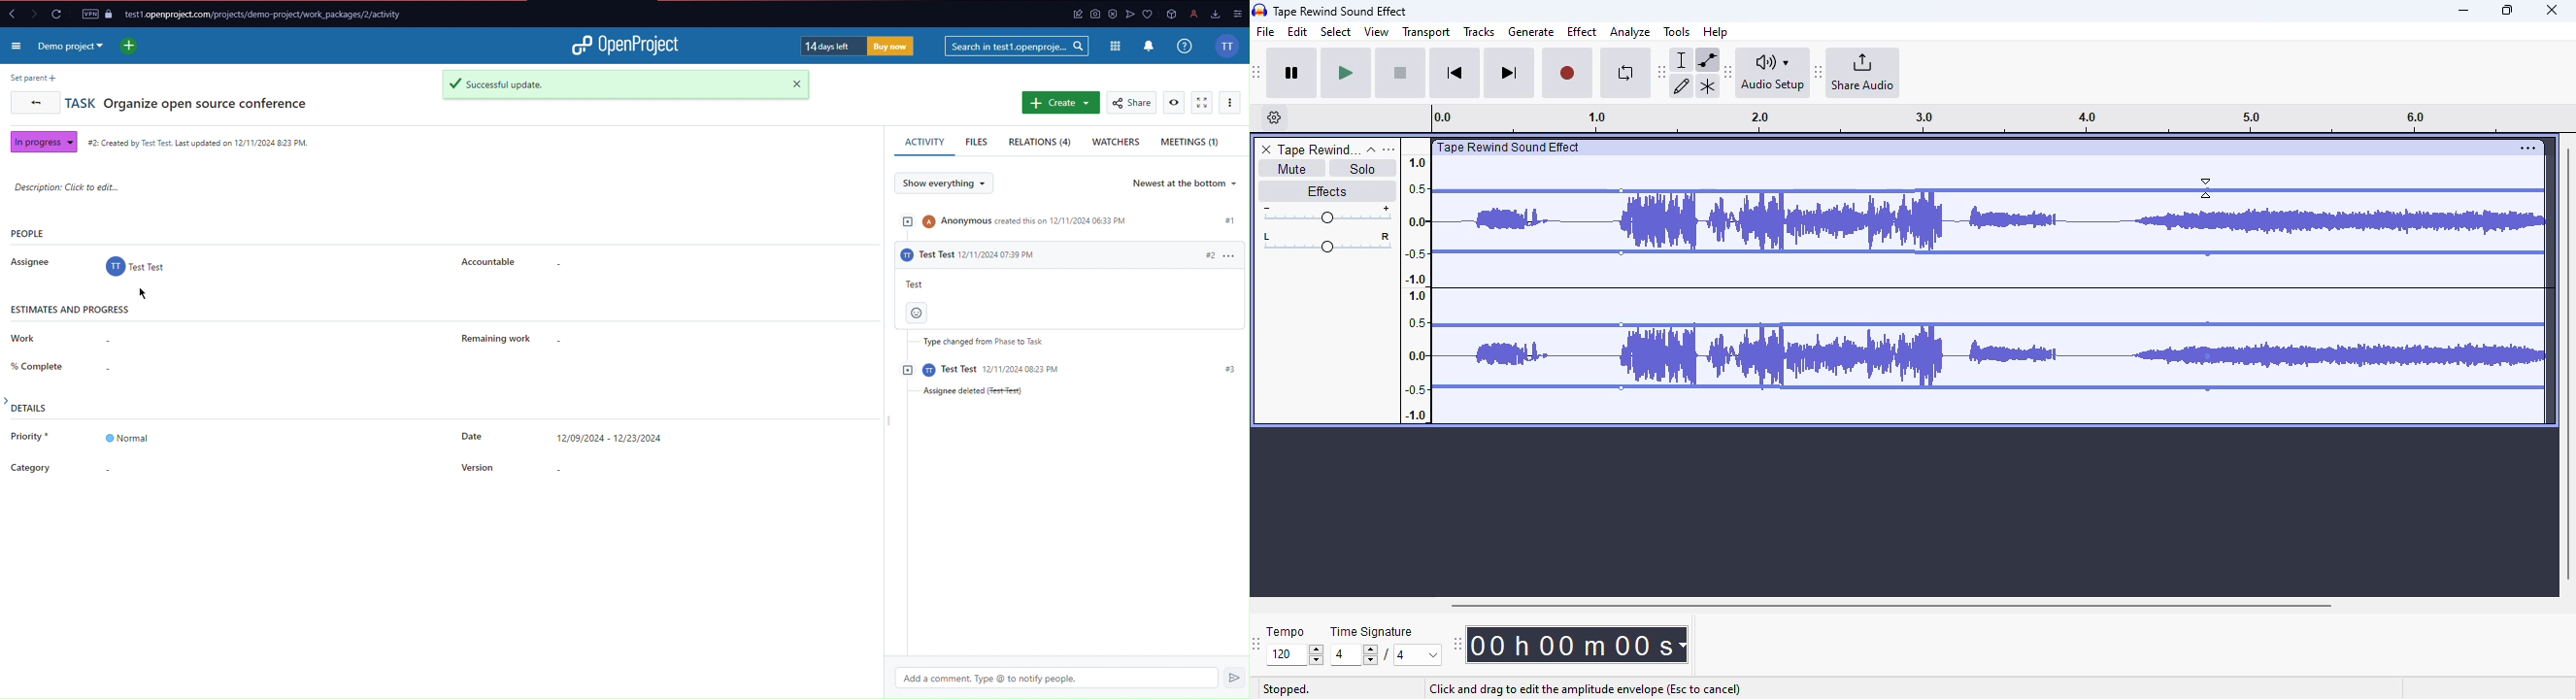  What do you see at coordinates (1237, 12) in the screenshot?
I see `options` at bounding box center [1237, 12].